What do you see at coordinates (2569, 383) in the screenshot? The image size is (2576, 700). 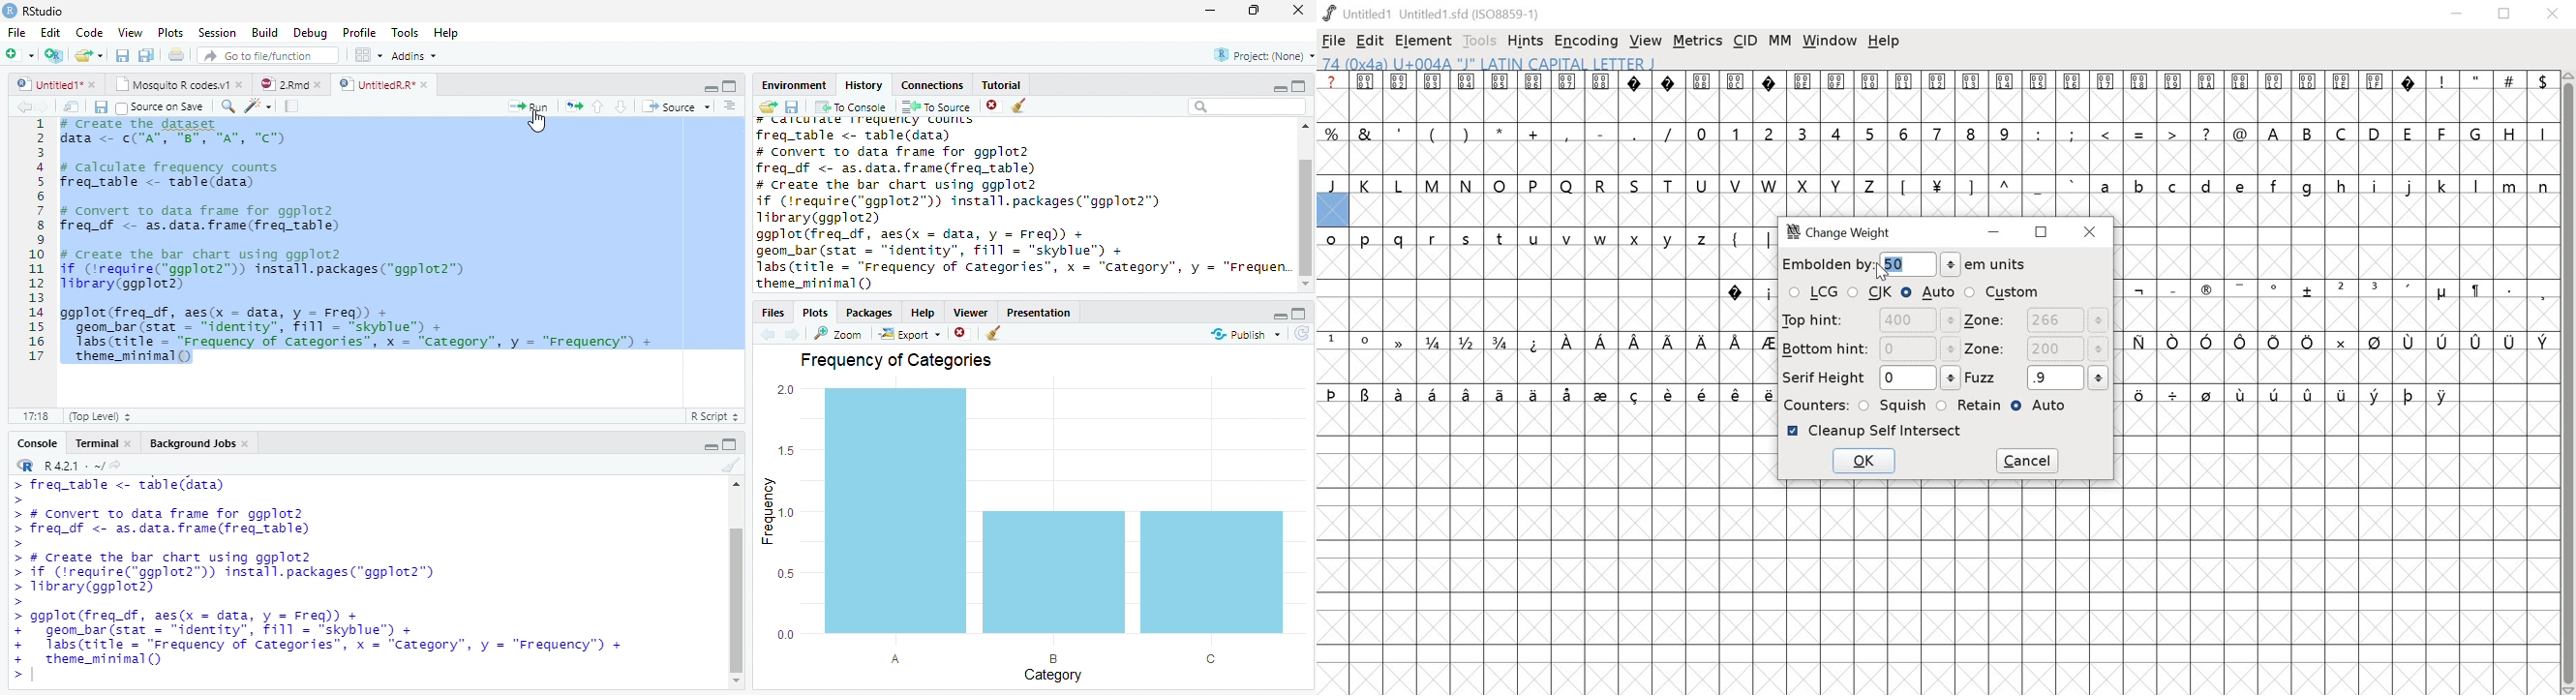 I see `scrollbar` at bounding box center [2569, 383].